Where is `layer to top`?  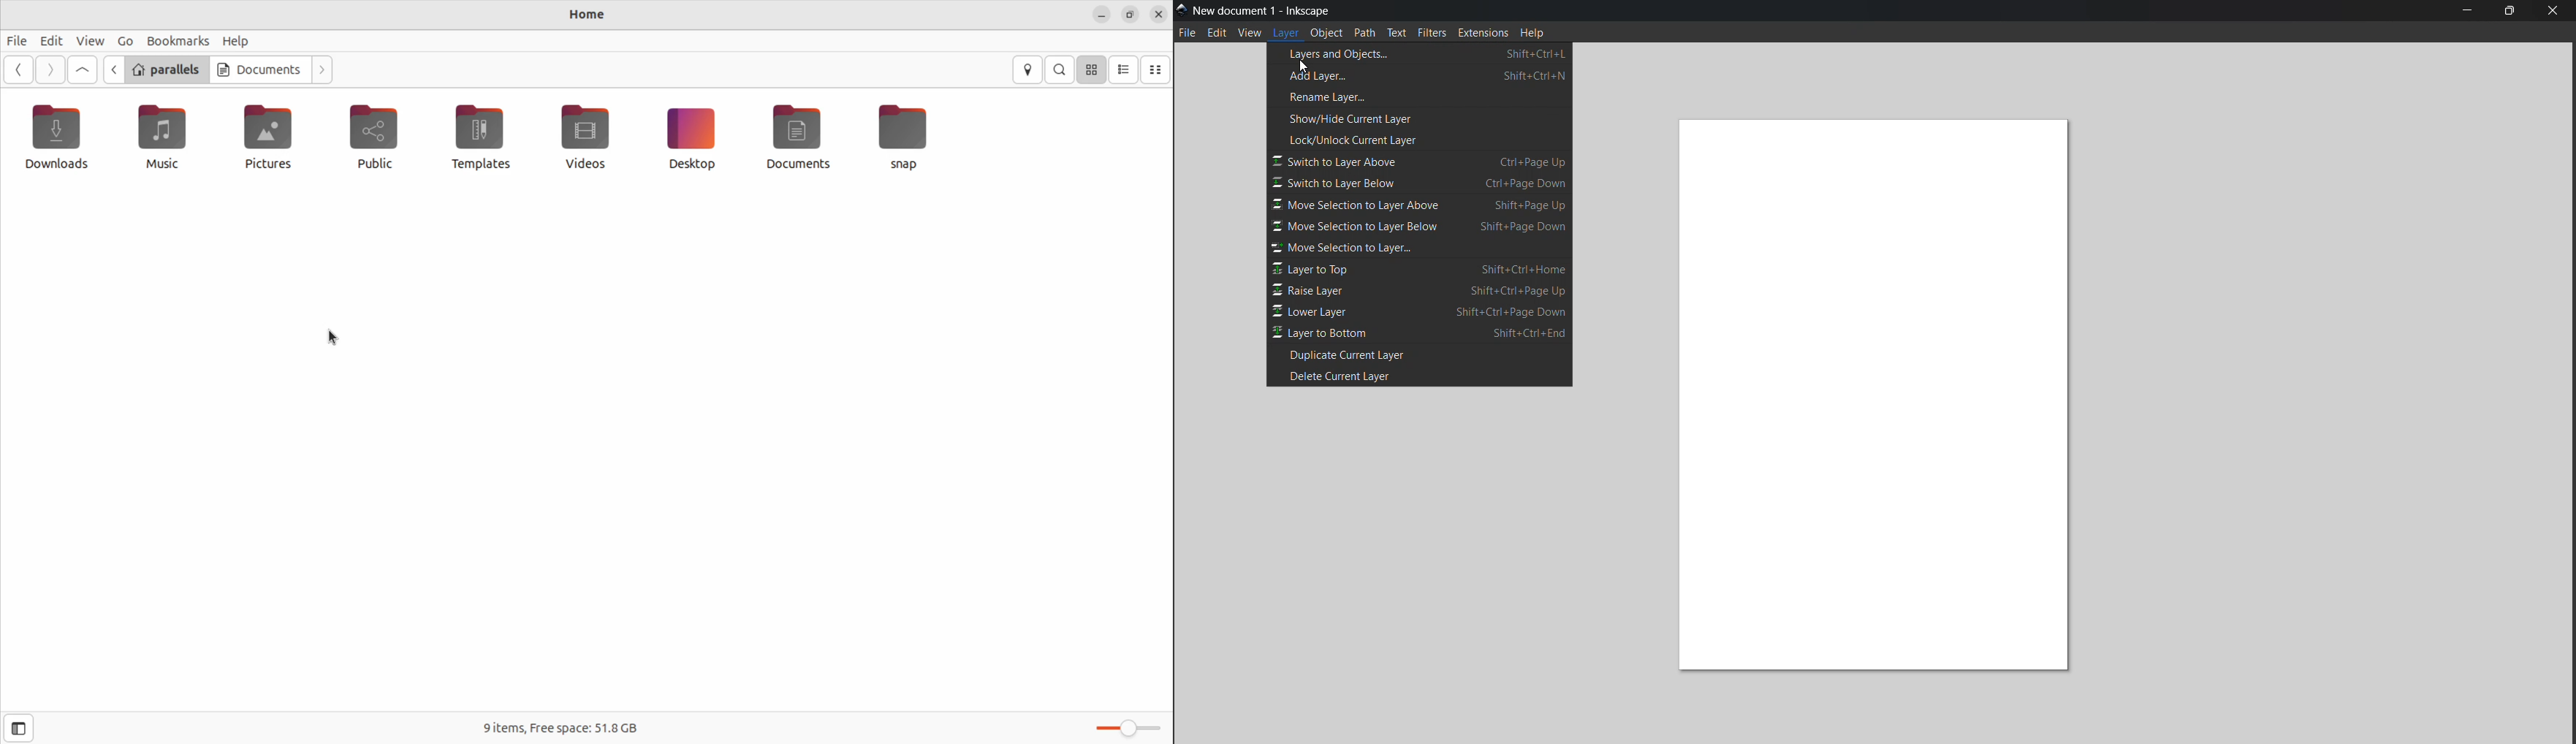 layer to top is located at coordinates (1421, 270).